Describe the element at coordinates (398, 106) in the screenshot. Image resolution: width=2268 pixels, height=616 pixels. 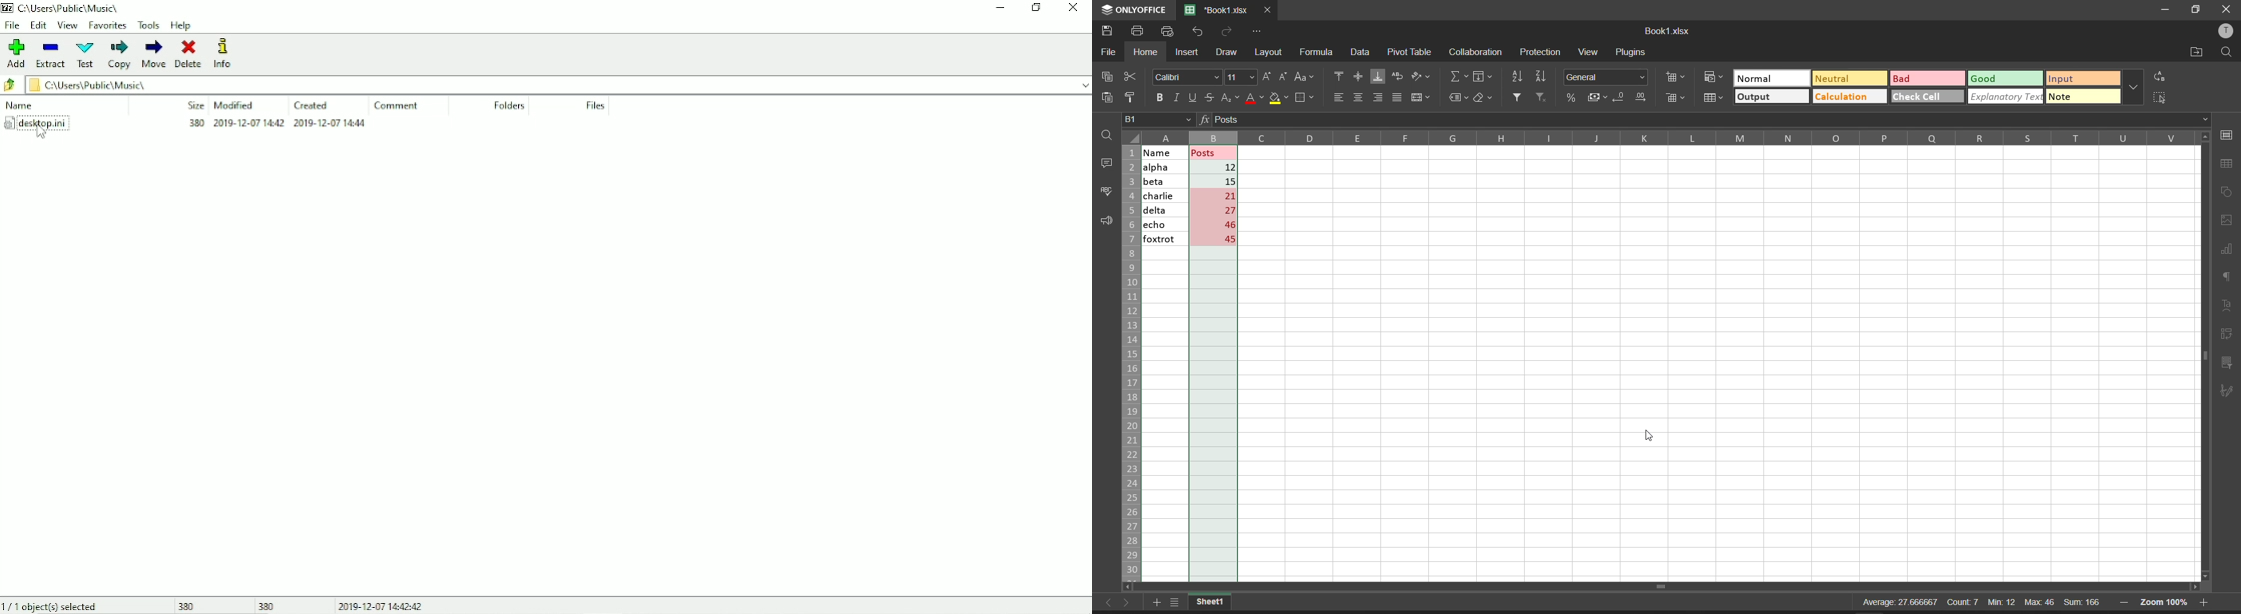
I see `Comment` at that location.